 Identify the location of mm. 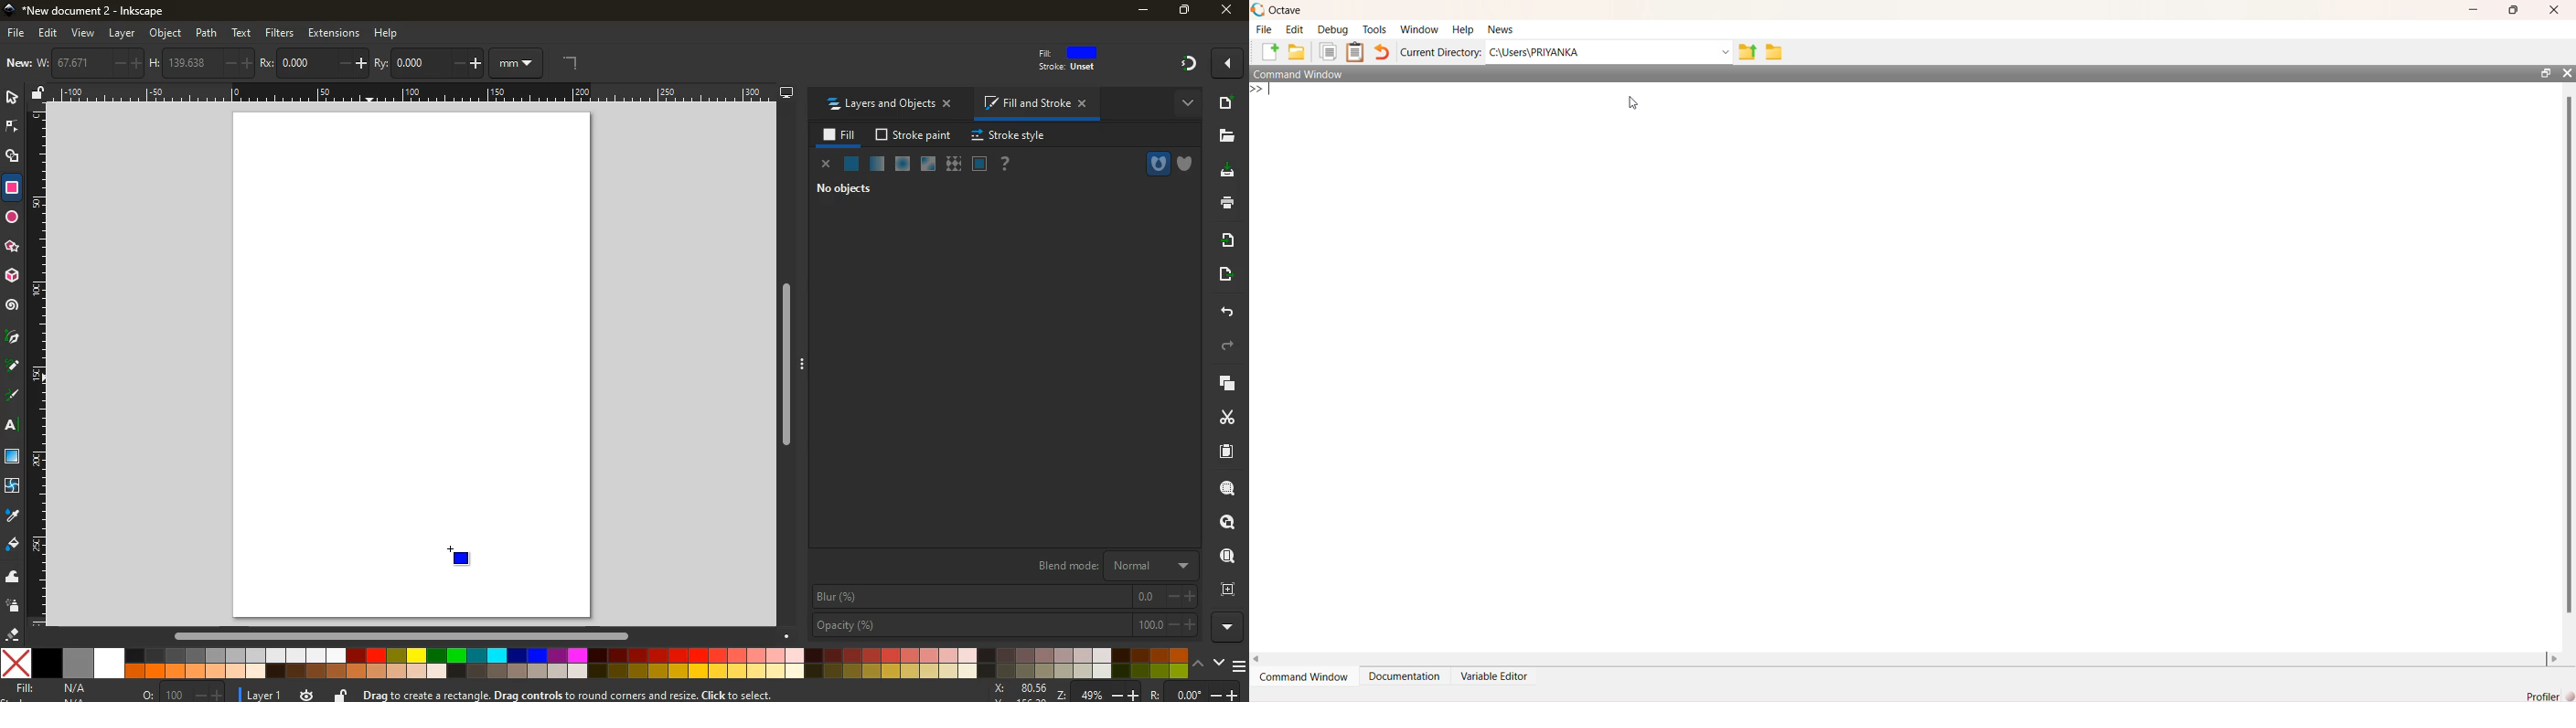
(520, 62).